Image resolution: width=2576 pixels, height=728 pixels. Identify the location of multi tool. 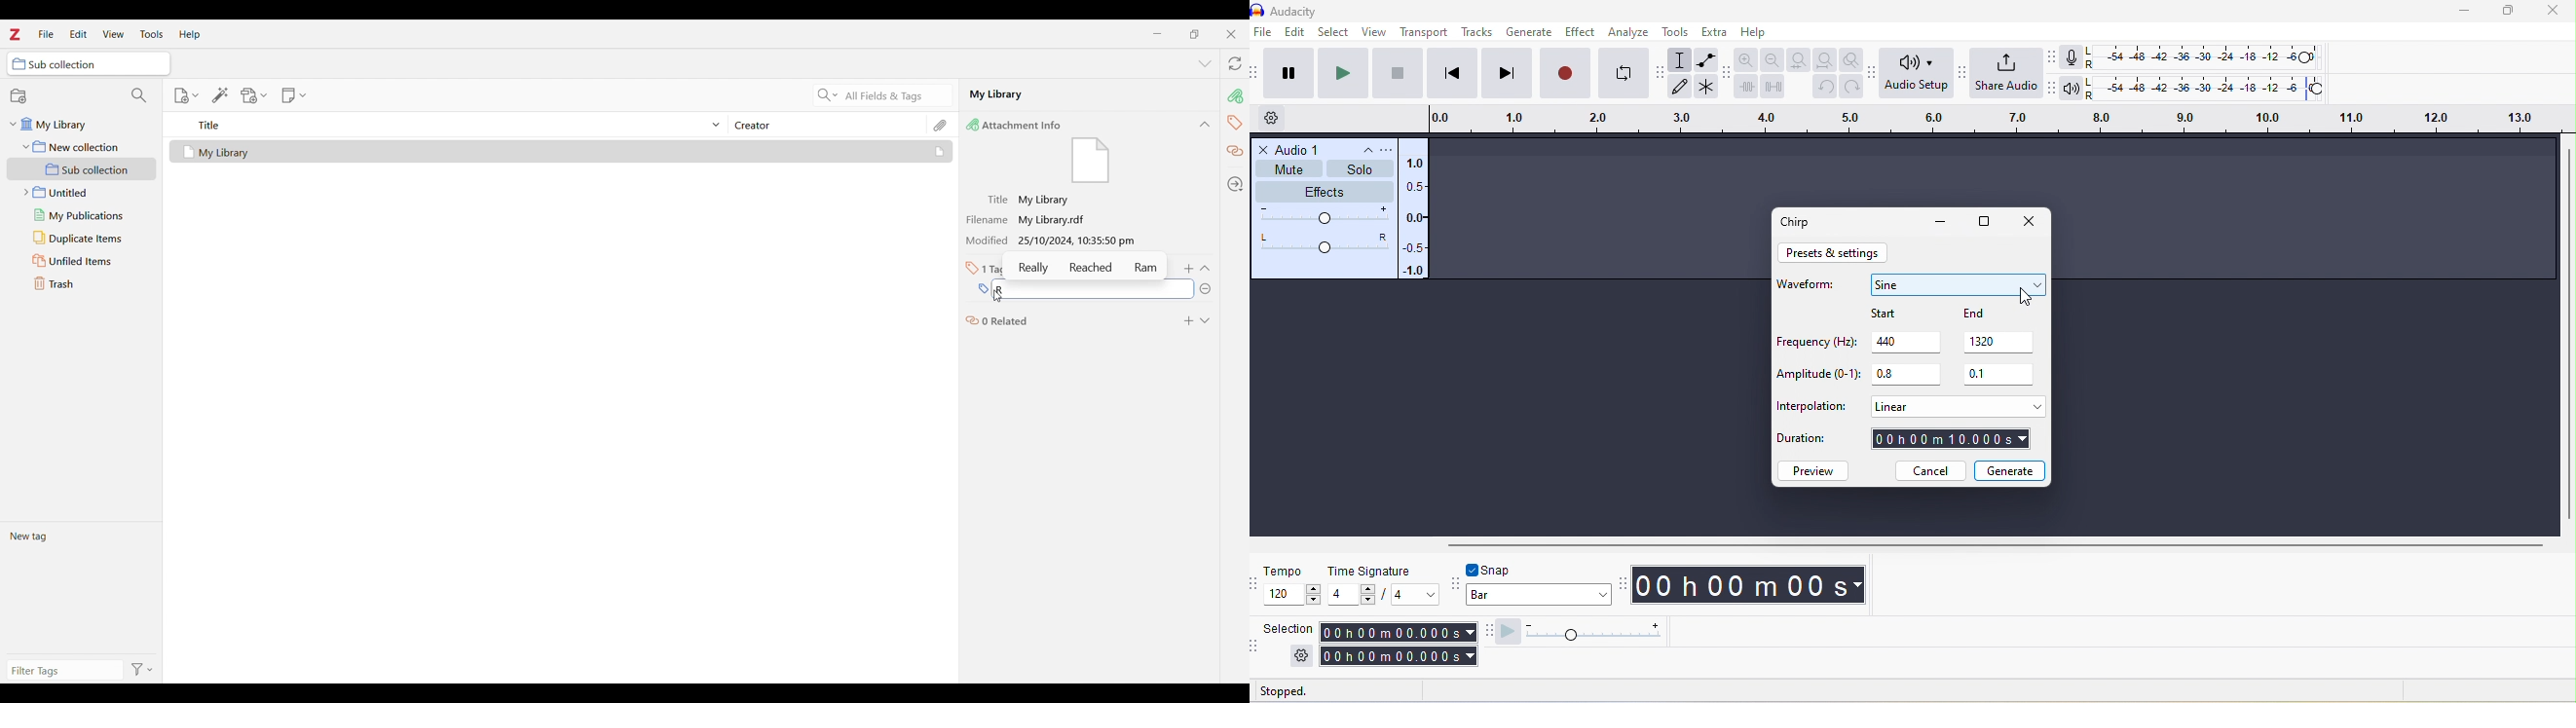
(1707, 87).